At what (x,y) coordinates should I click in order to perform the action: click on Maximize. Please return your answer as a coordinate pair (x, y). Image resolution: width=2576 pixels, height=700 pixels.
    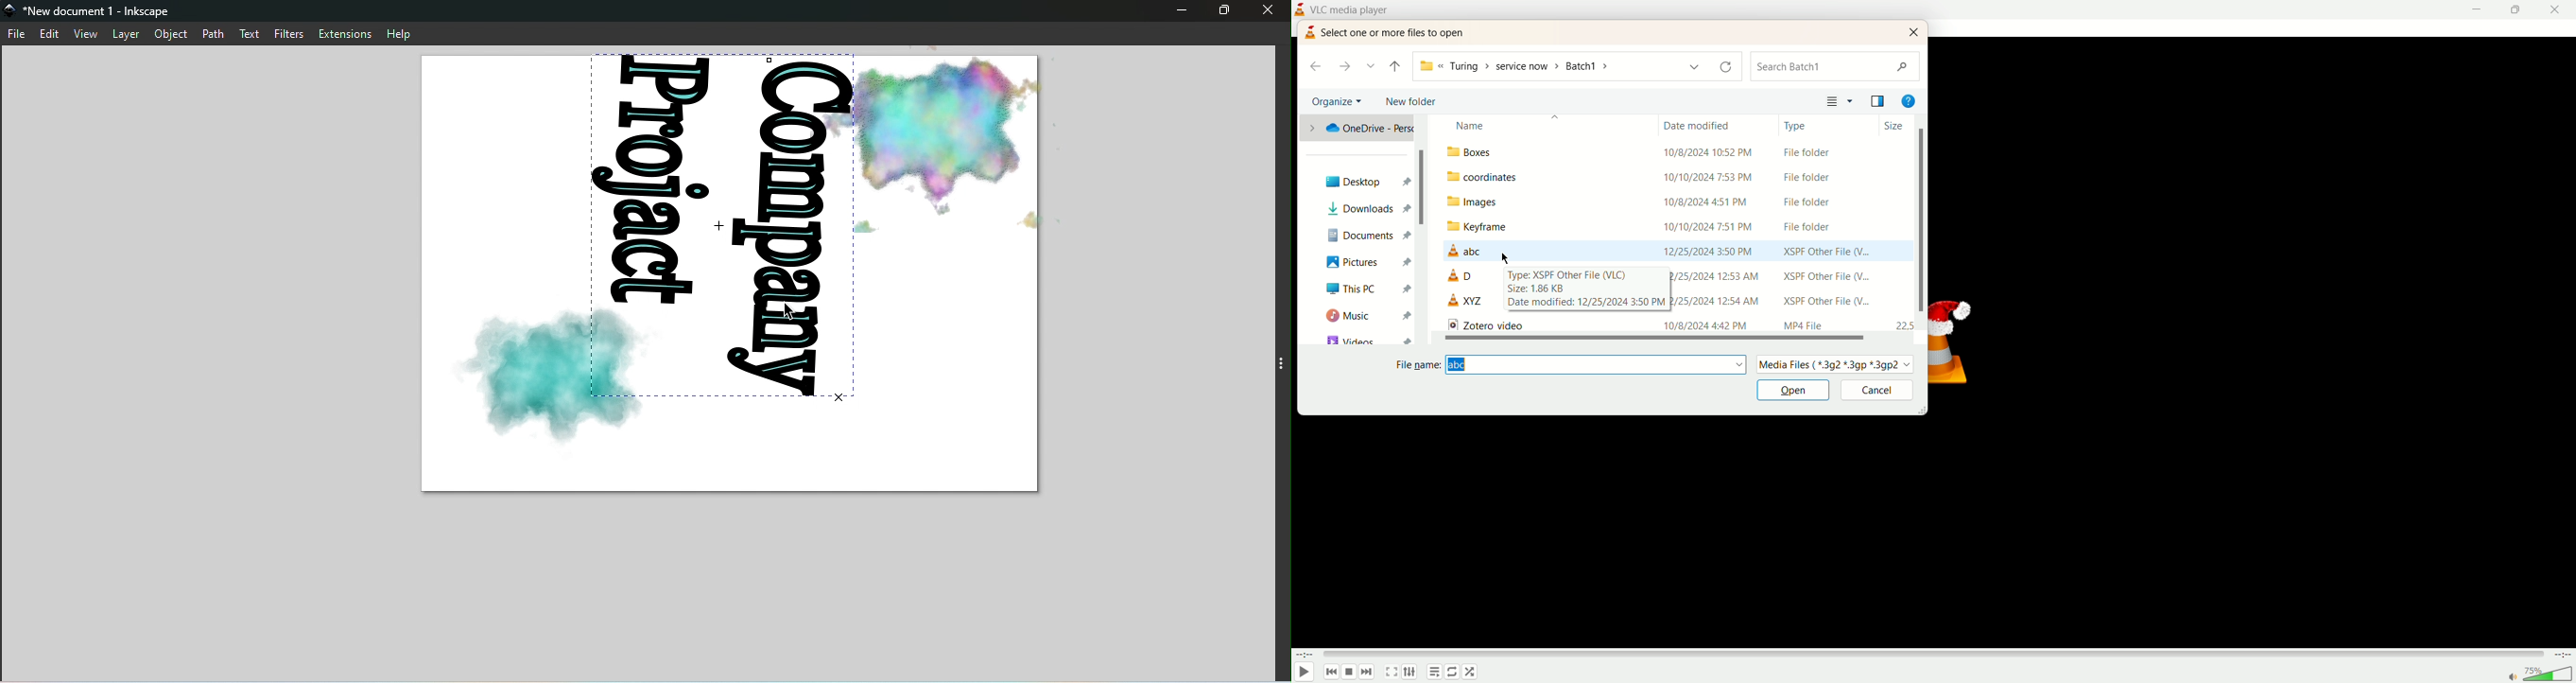
    Looking at the image, I should click on (1222, 10).